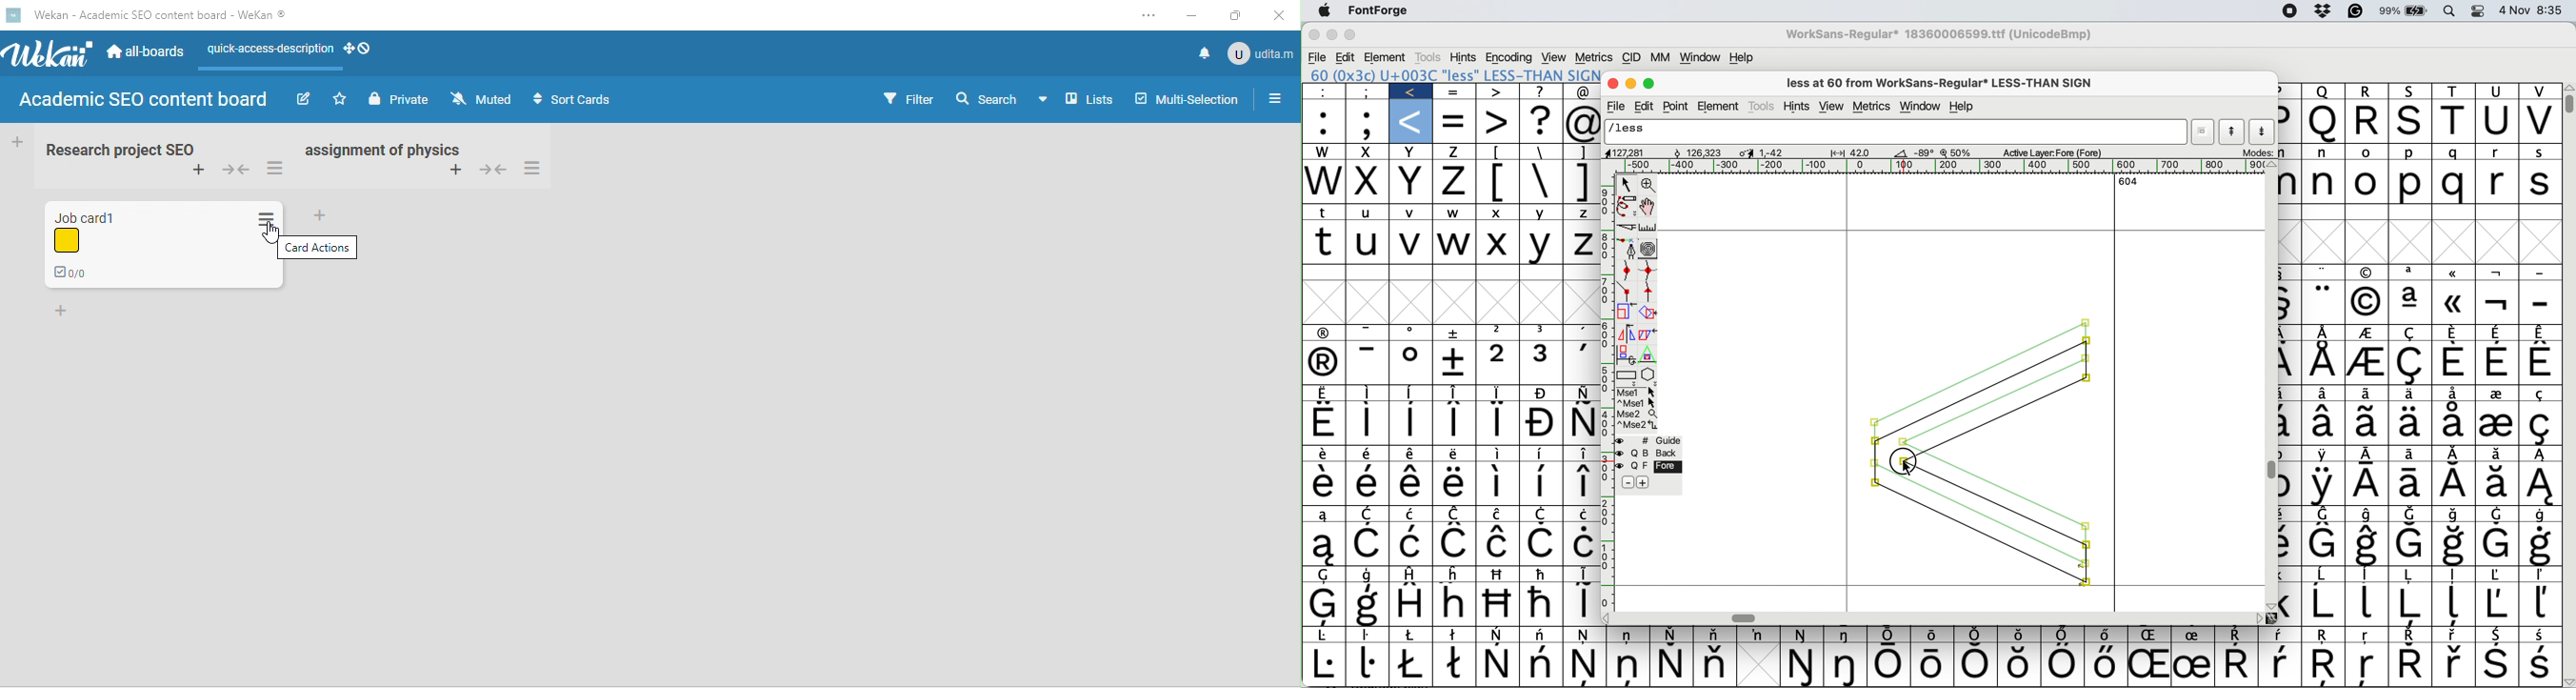  What do you see at coordinates (1369, 153) in the screenshot?
I see `x` at bounding box center [1369, 153].